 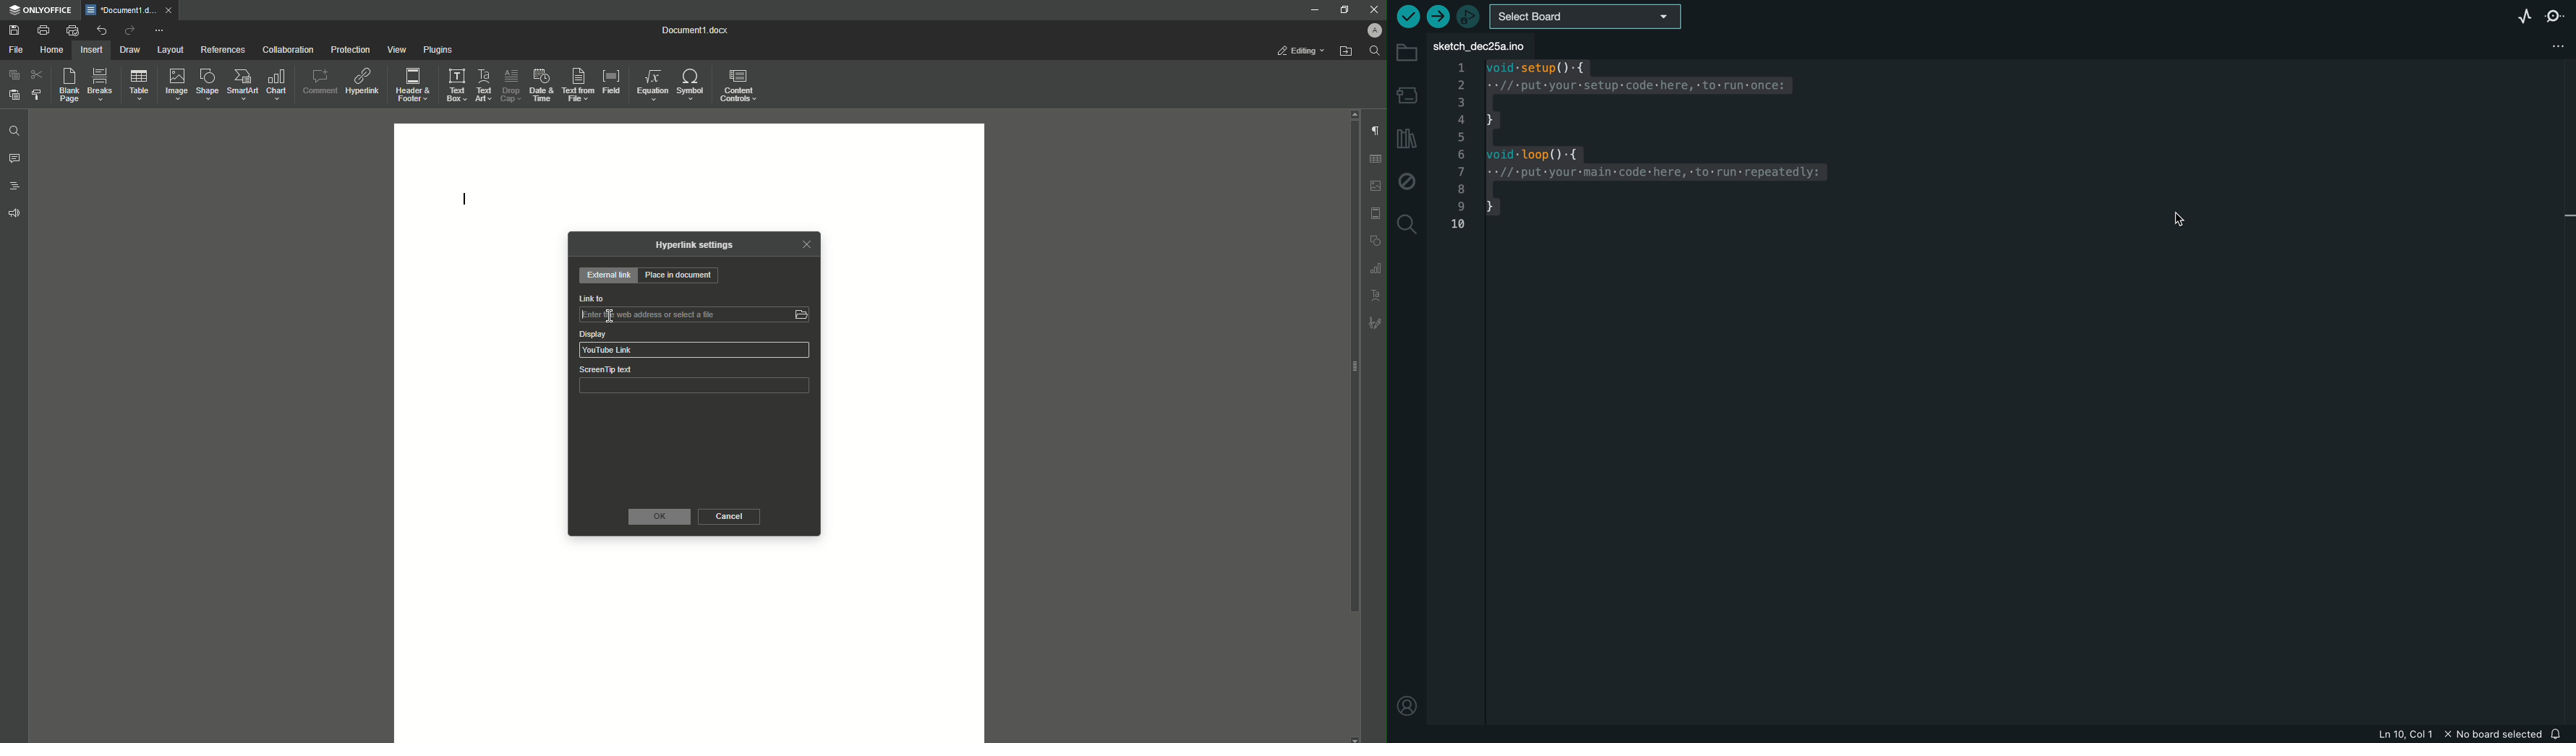 I want to click on Quick Print, so click(x=72, y=30).